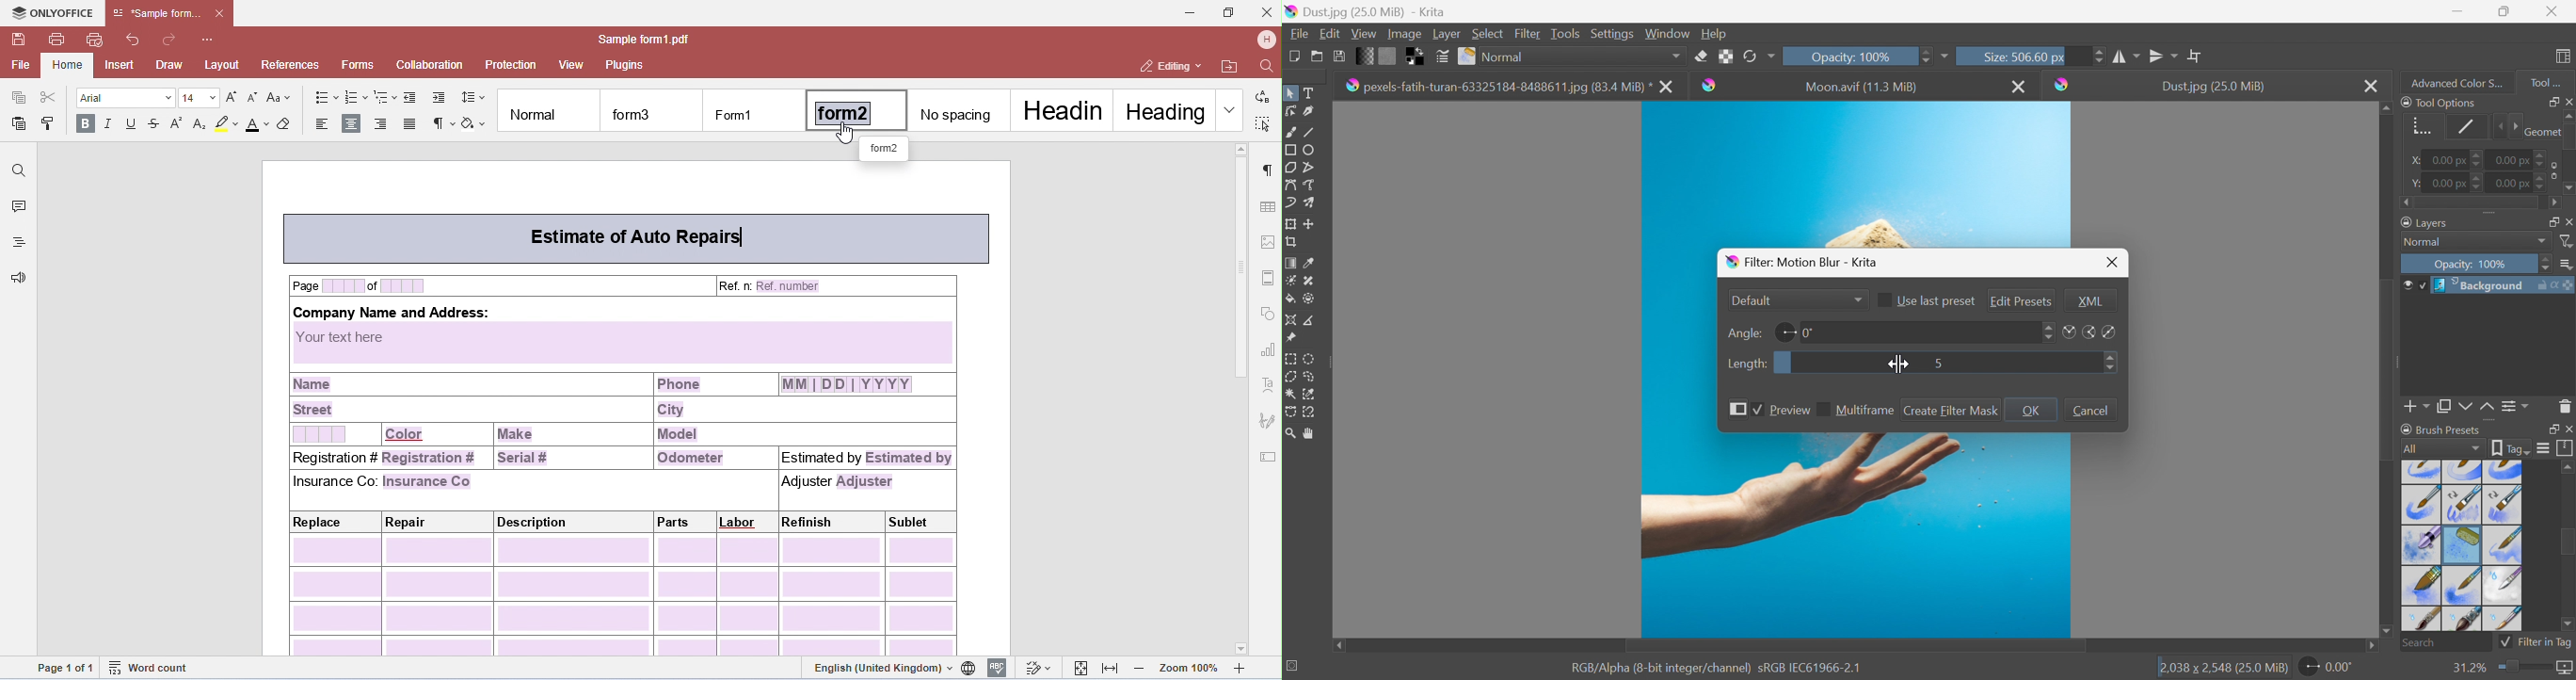  What do you see at coordinates (1867, 410) in the screenshot?
I see `Multiframe` at bounding box center [1867, 410].